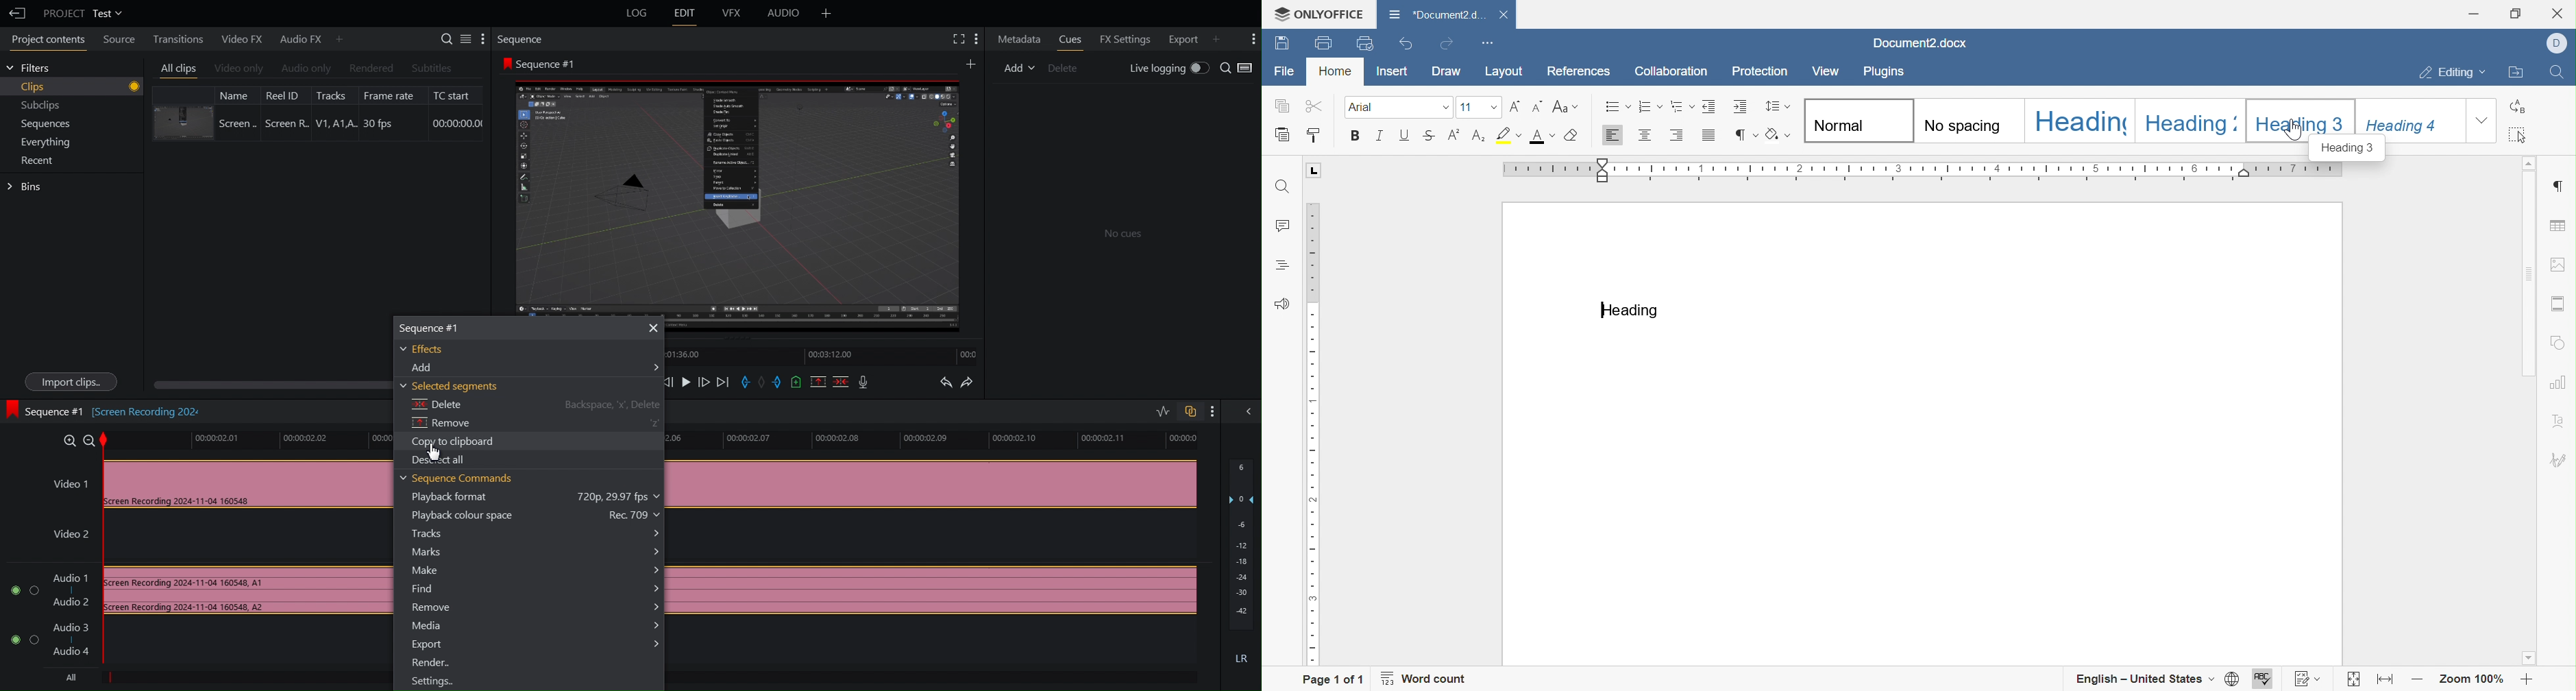  What do you see at coordinates (968, 64) in the screenshot?
I see `More` at bounding box center [968, 64].